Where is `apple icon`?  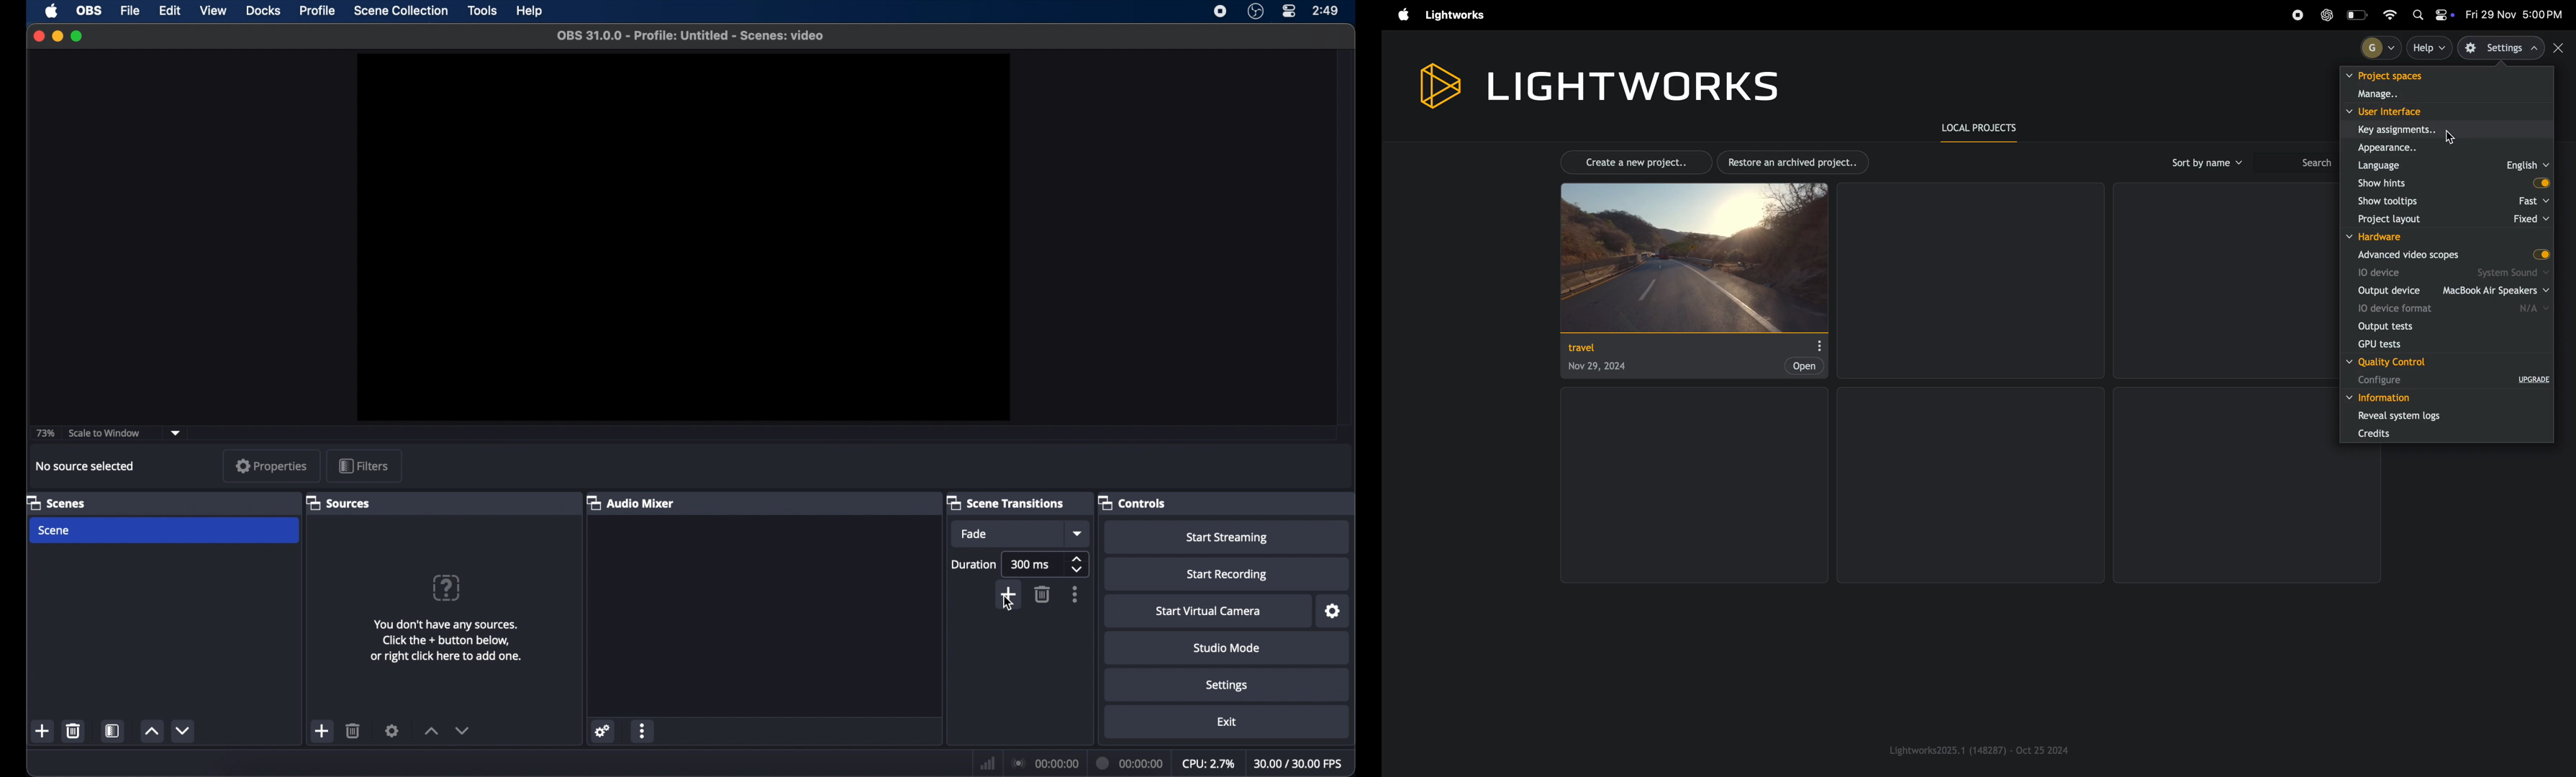
apple icon is located at coordinates (51, 12).